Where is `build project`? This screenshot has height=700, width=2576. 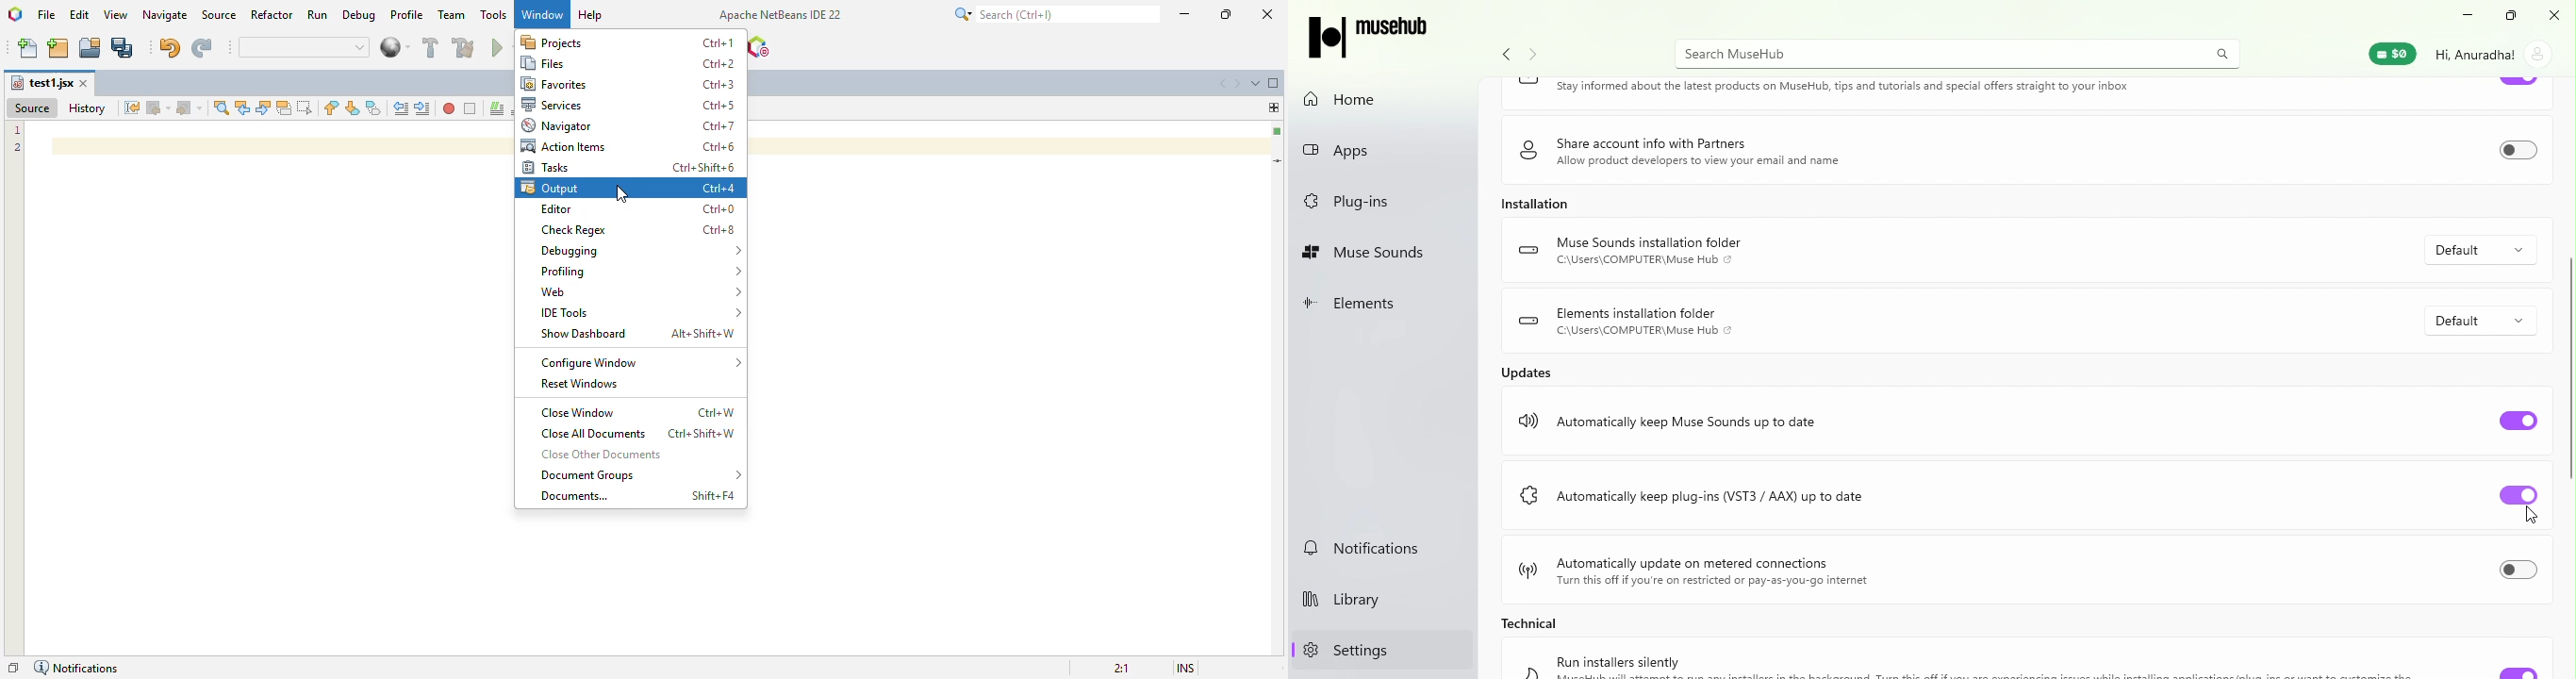
build project is located at coordinates (431, 47).